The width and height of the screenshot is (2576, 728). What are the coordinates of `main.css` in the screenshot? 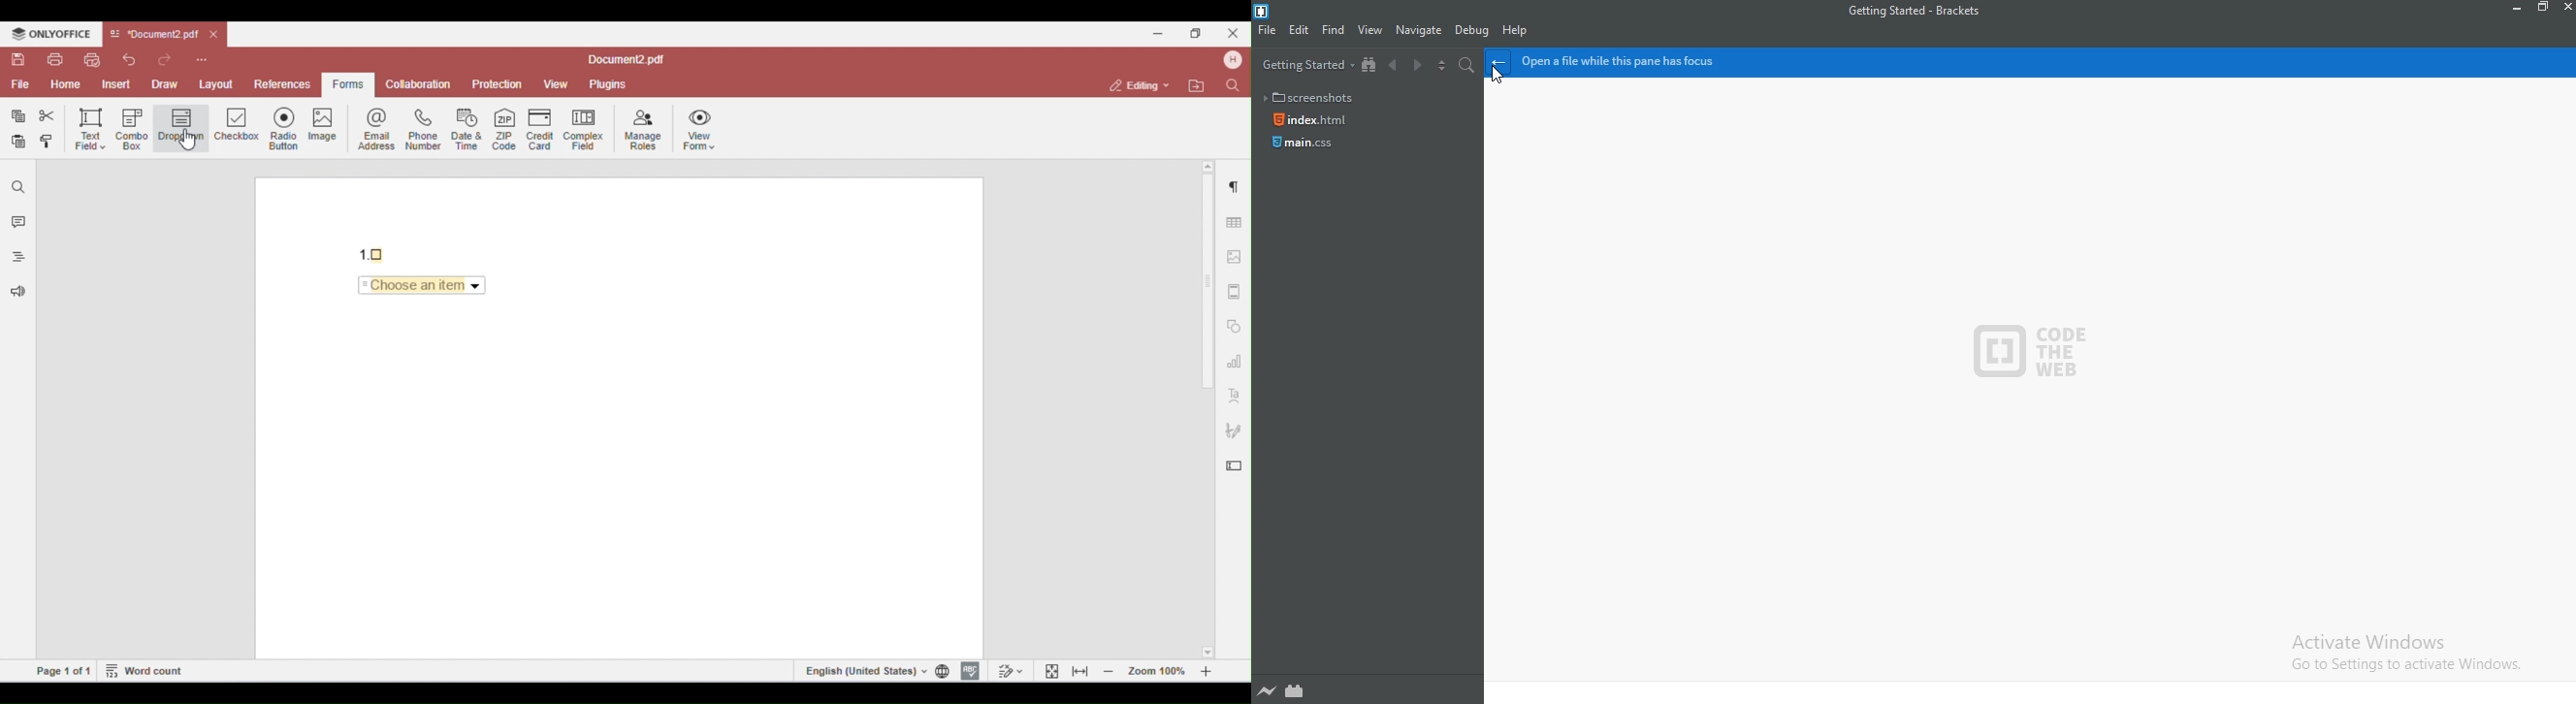 It's located at (1303, 144).